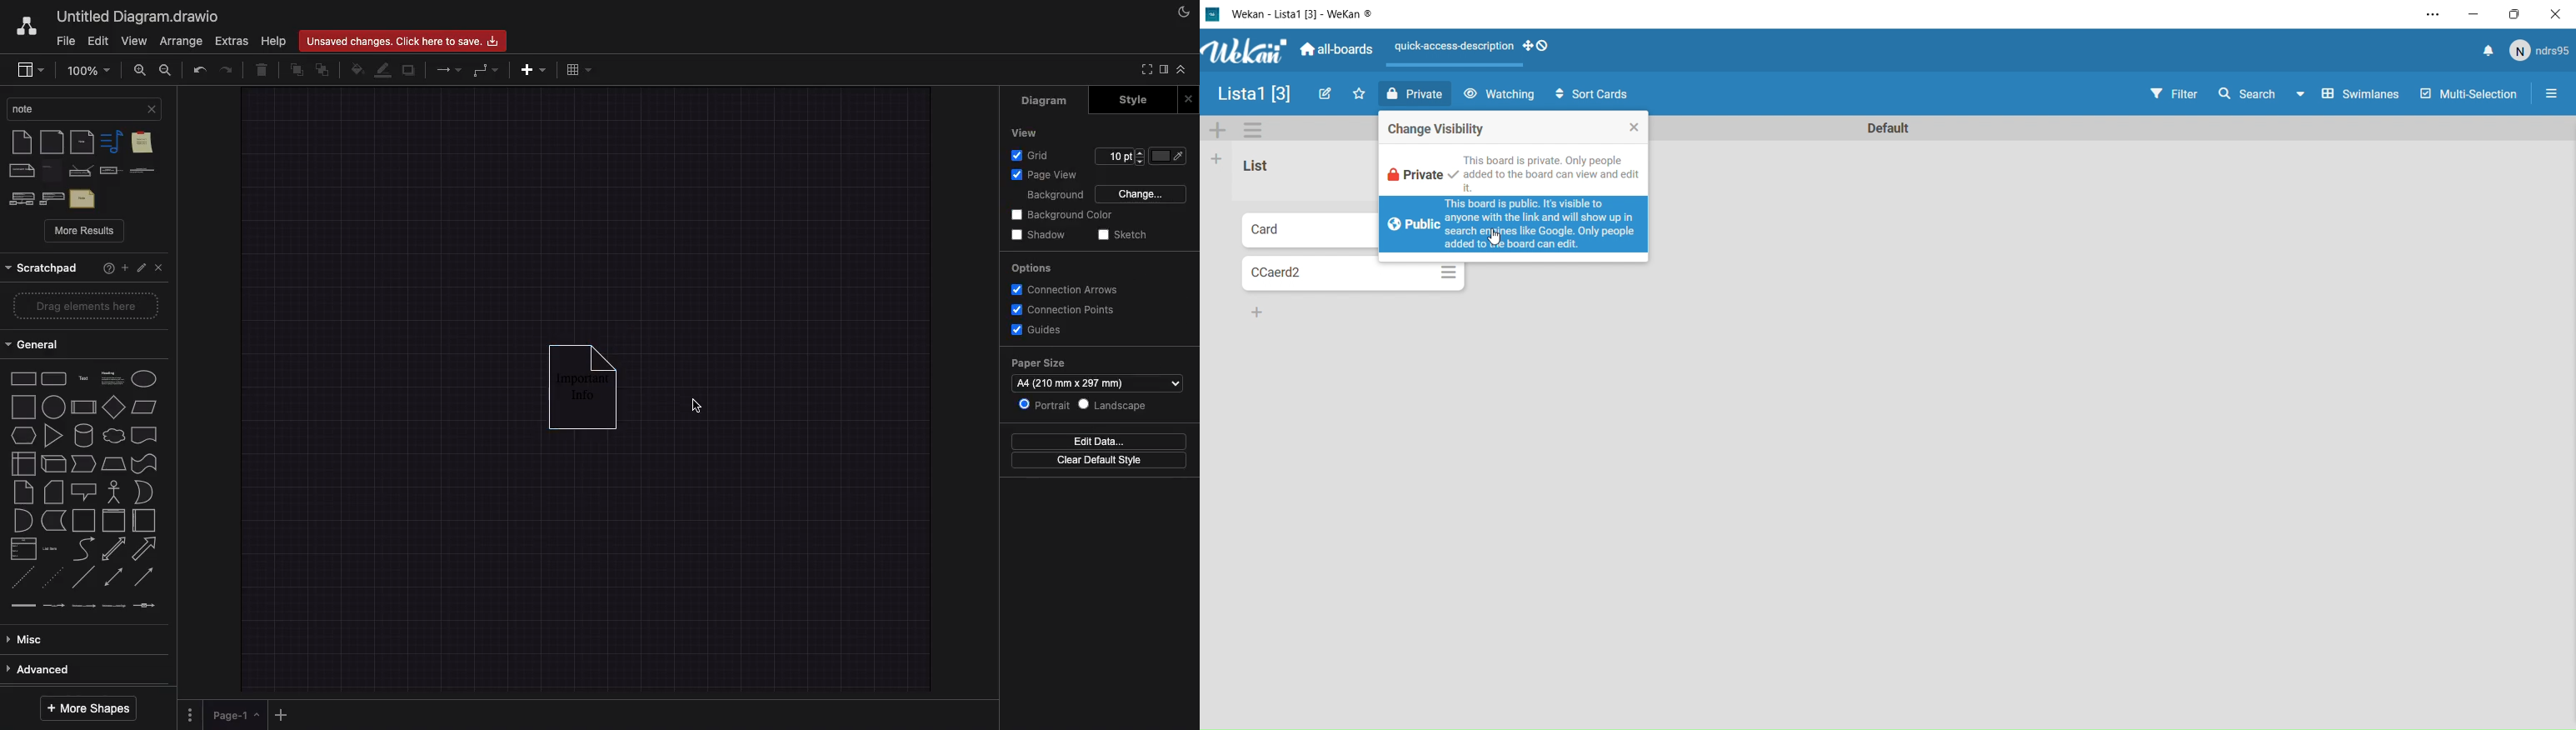 The image size is (2576, 756). Describe the element at coordinates (2360, 96) in the screenshot. I see `Swimlines` at that location.